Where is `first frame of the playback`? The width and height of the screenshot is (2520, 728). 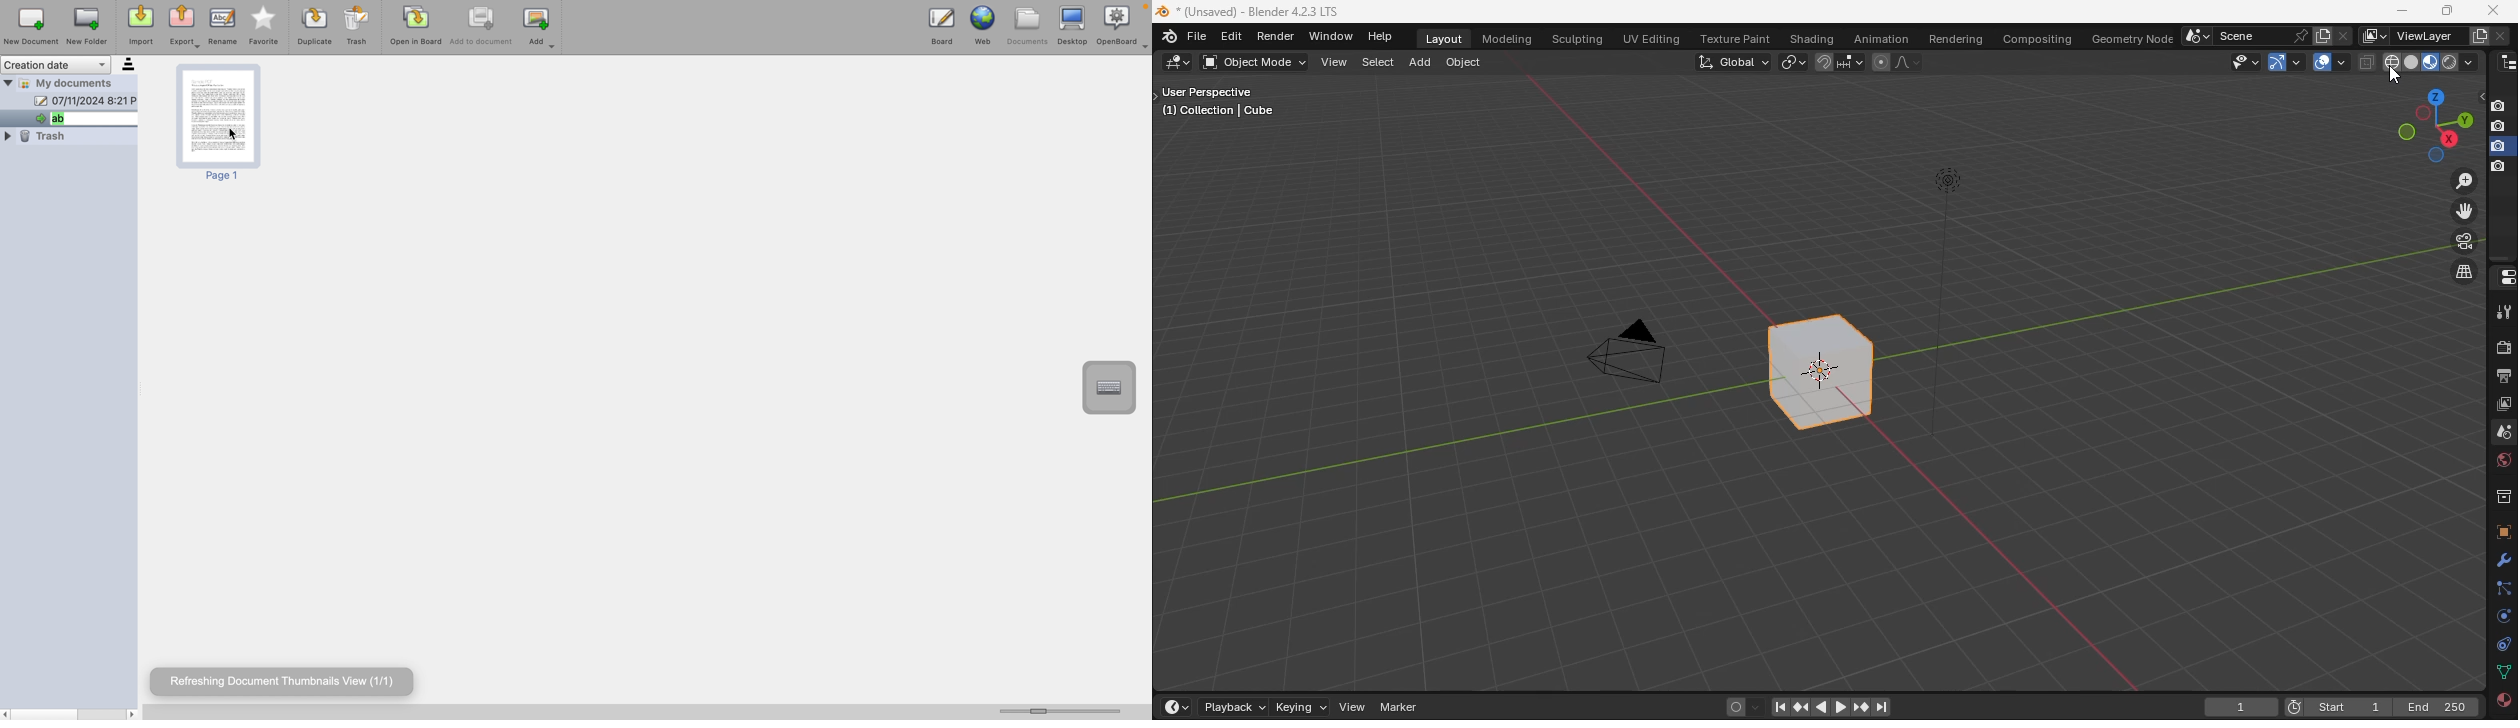 first frame of the playback is located at coordinates (2349, 707).